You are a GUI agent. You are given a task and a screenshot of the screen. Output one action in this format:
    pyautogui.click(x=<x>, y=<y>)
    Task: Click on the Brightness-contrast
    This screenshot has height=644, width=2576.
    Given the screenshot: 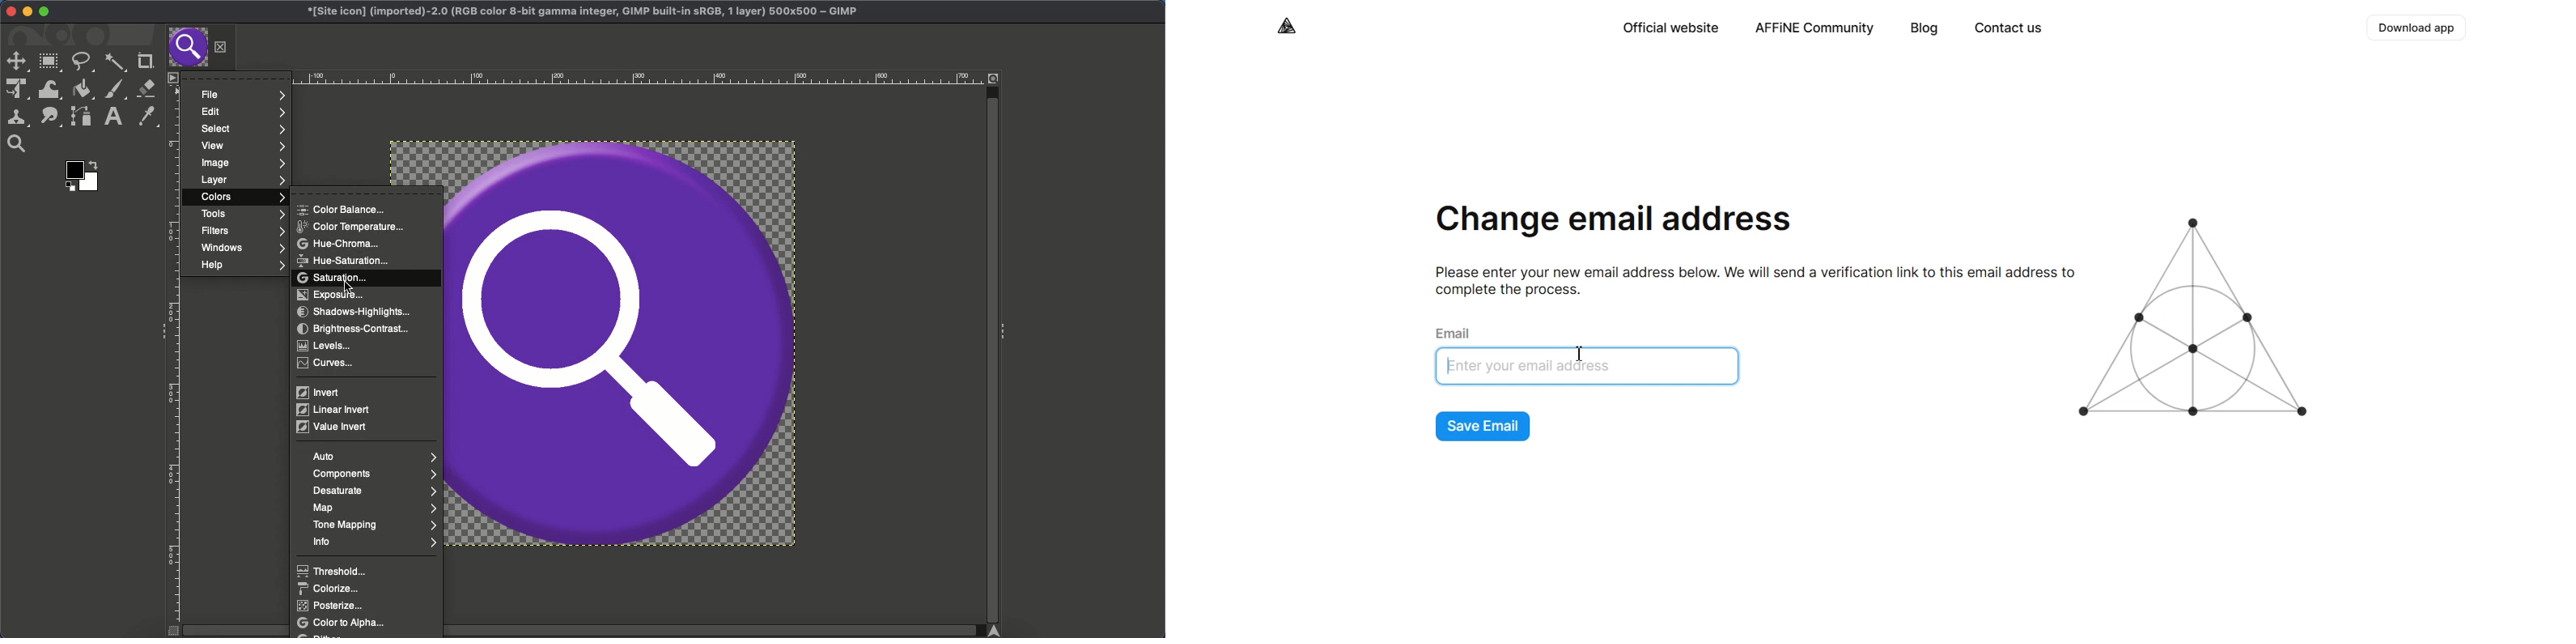 What is the action you would take?
    pyautogui.click(x=357, y=329)
    